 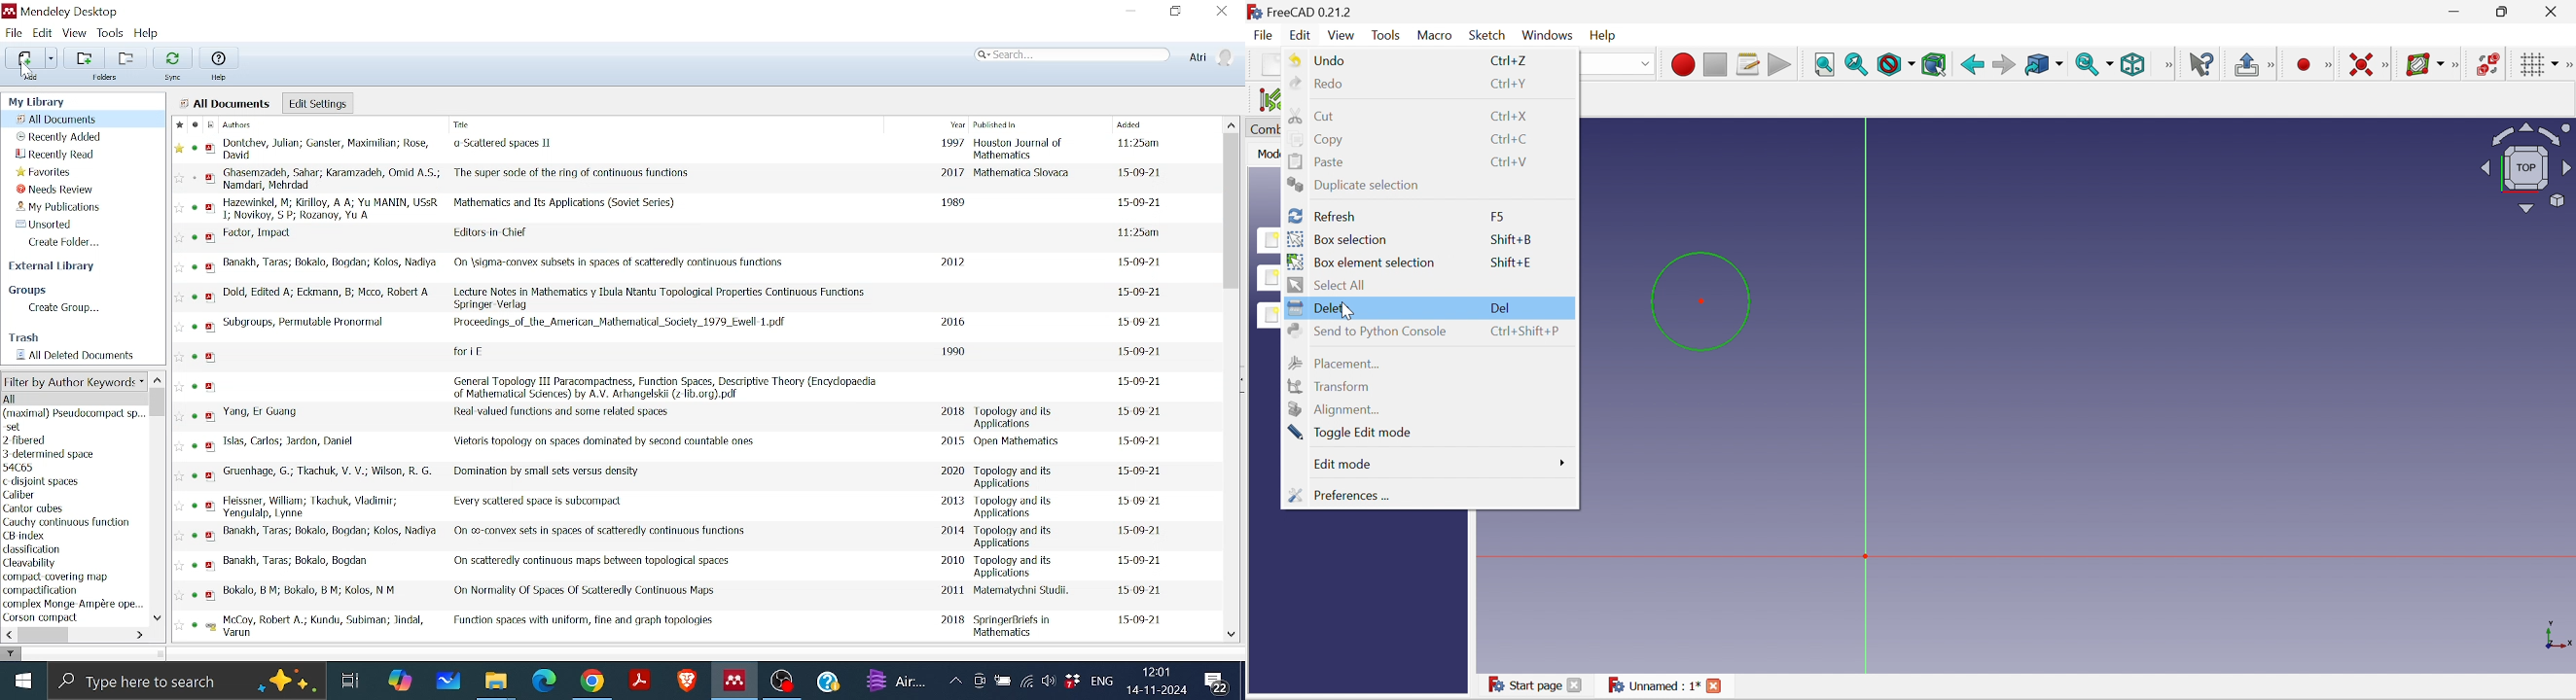 I want to click on [Sketcher edit tools], so click(x=2568, y=65).